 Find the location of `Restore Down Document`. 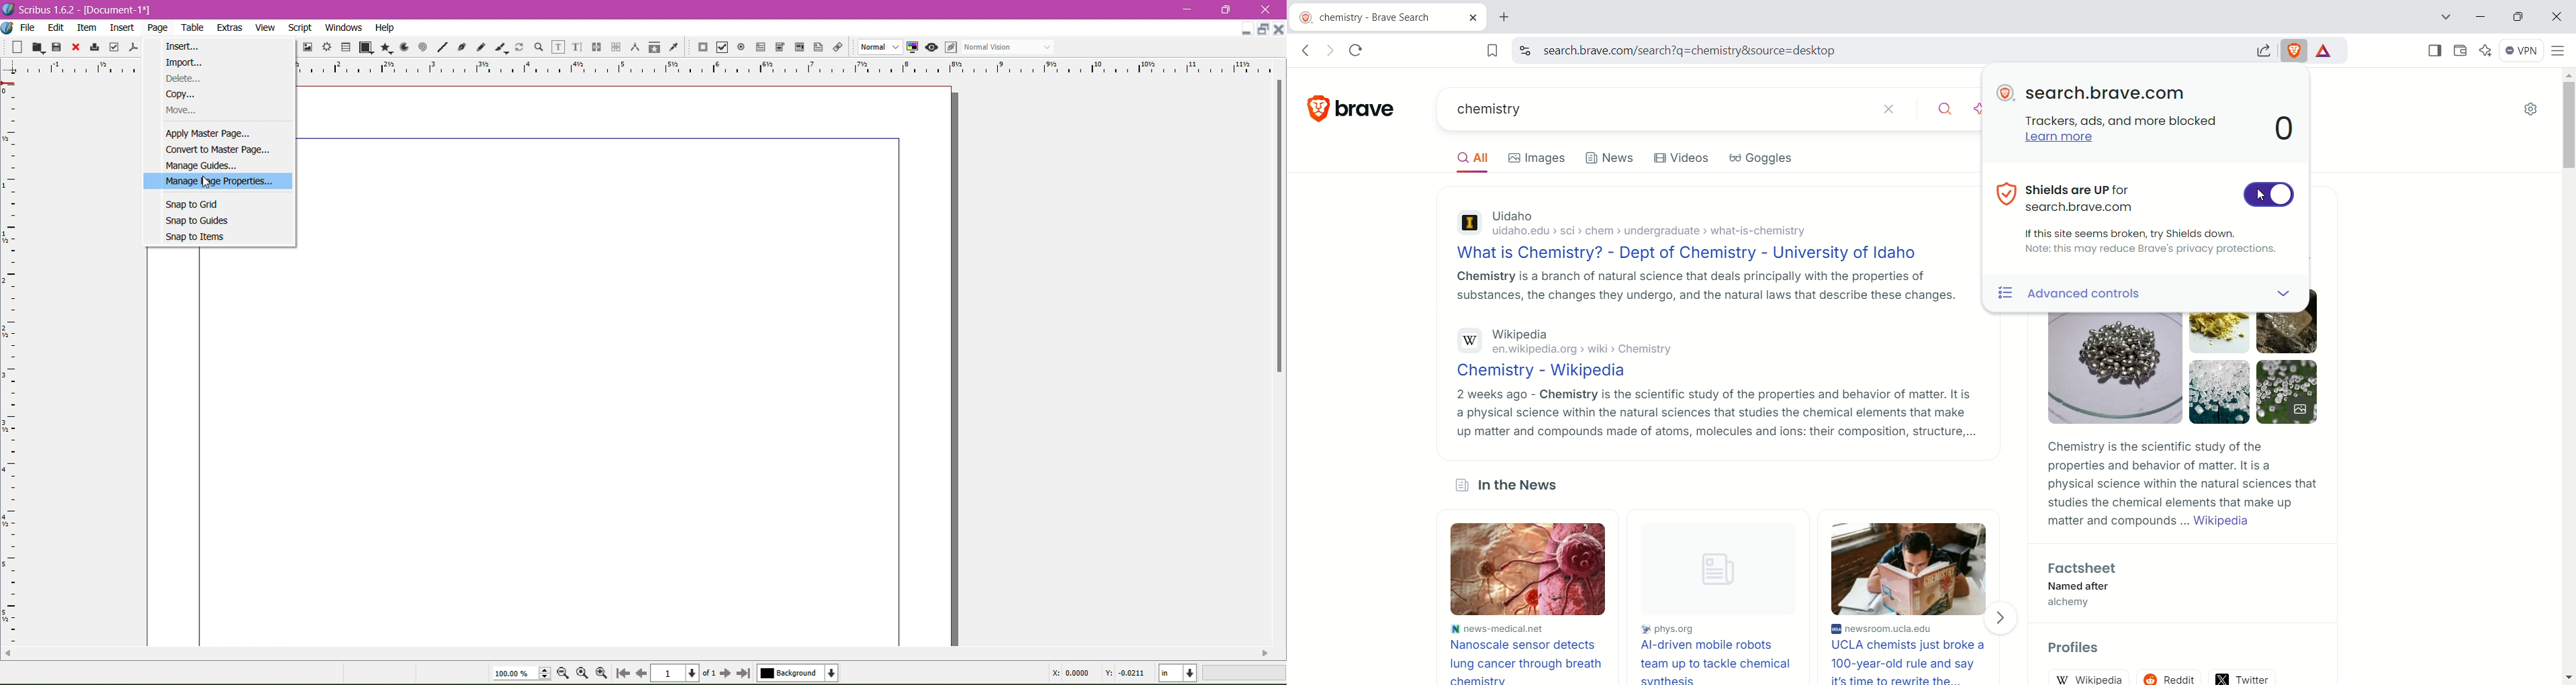

Restore Down Document is located at coordinates (1264, 29).